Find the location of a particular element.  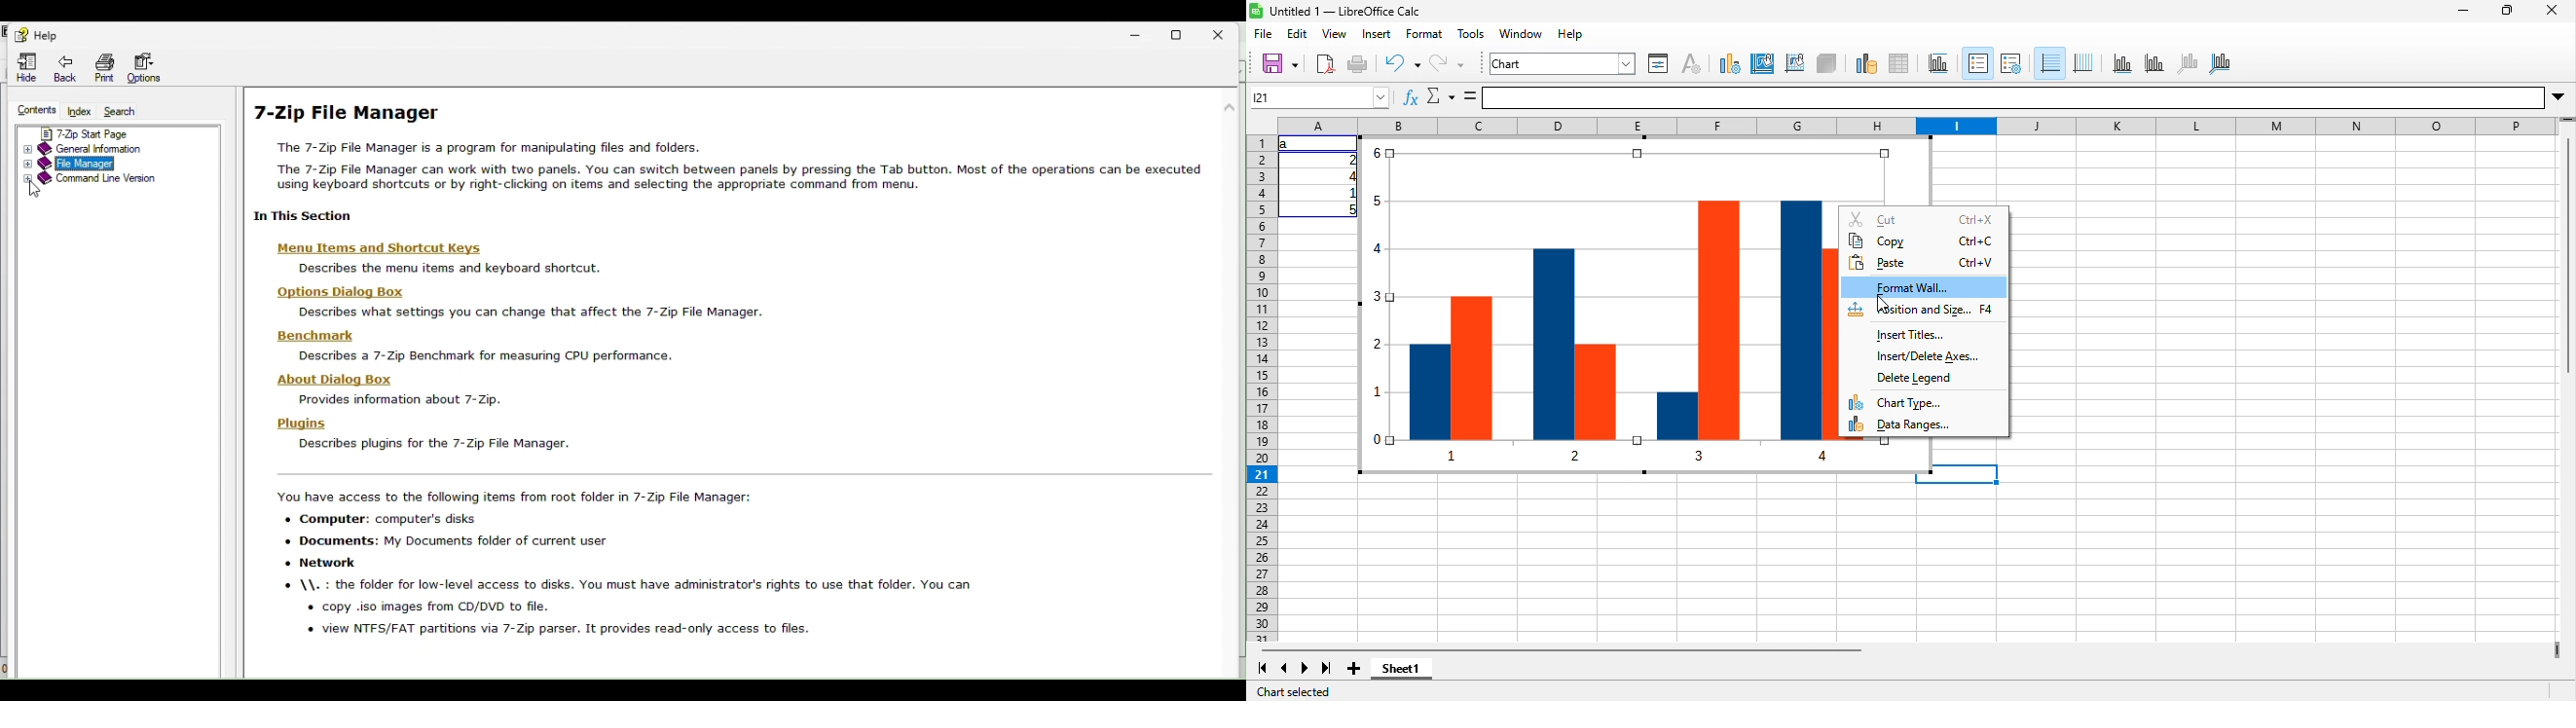

cursor is located at coordinates (1883, 305).